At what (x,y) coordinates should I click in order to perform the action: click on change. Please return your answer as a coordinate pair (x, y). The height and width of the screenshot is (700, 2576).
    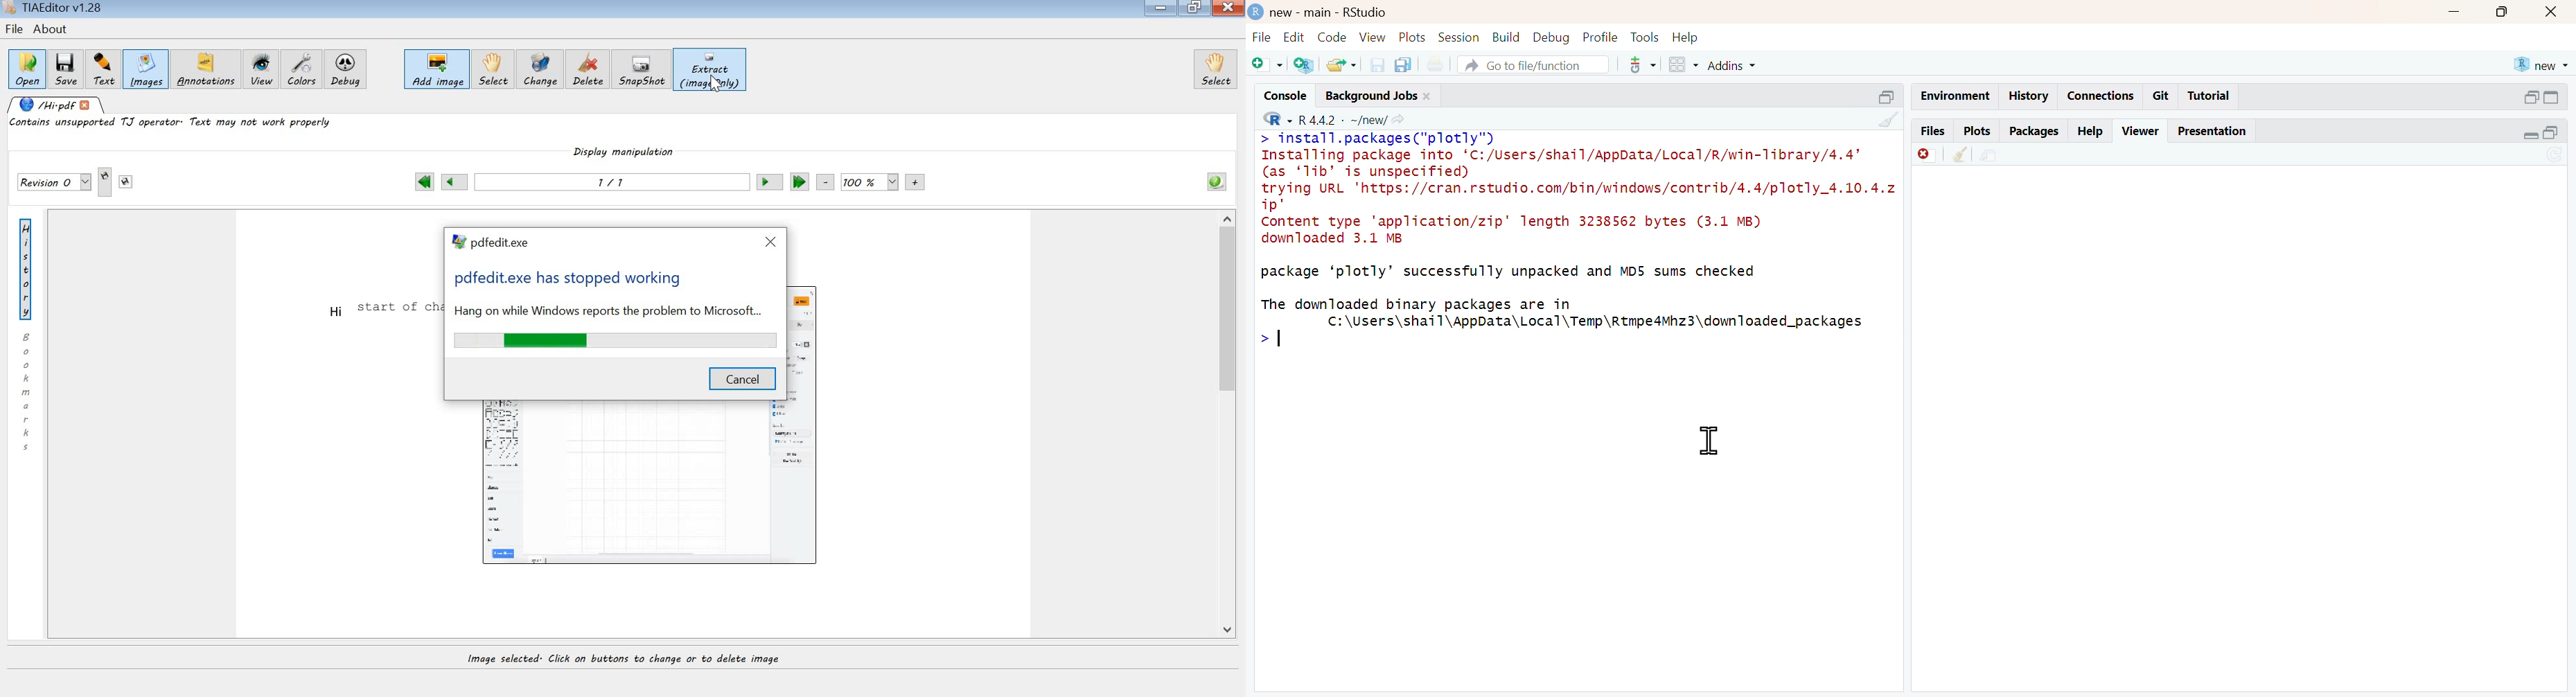
    Looking at the image, I should click on (540, 71).